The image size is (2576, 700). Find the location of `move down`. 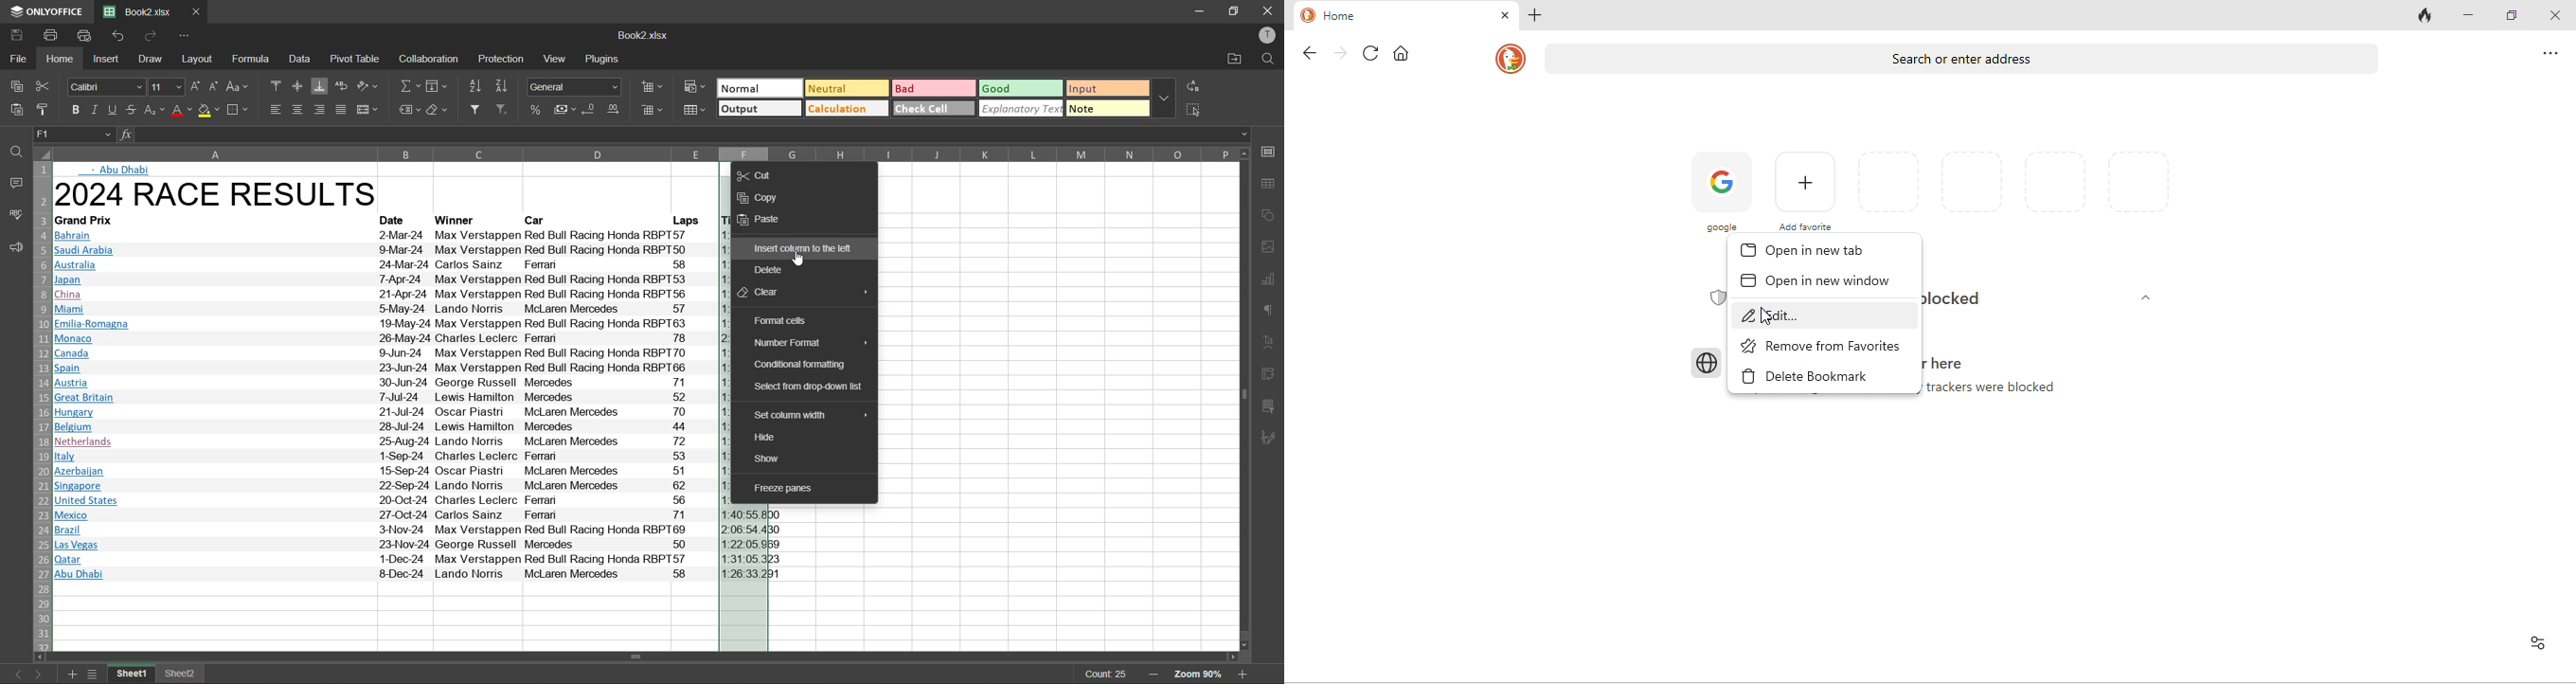

move down is located at coordinates (1246, 646).